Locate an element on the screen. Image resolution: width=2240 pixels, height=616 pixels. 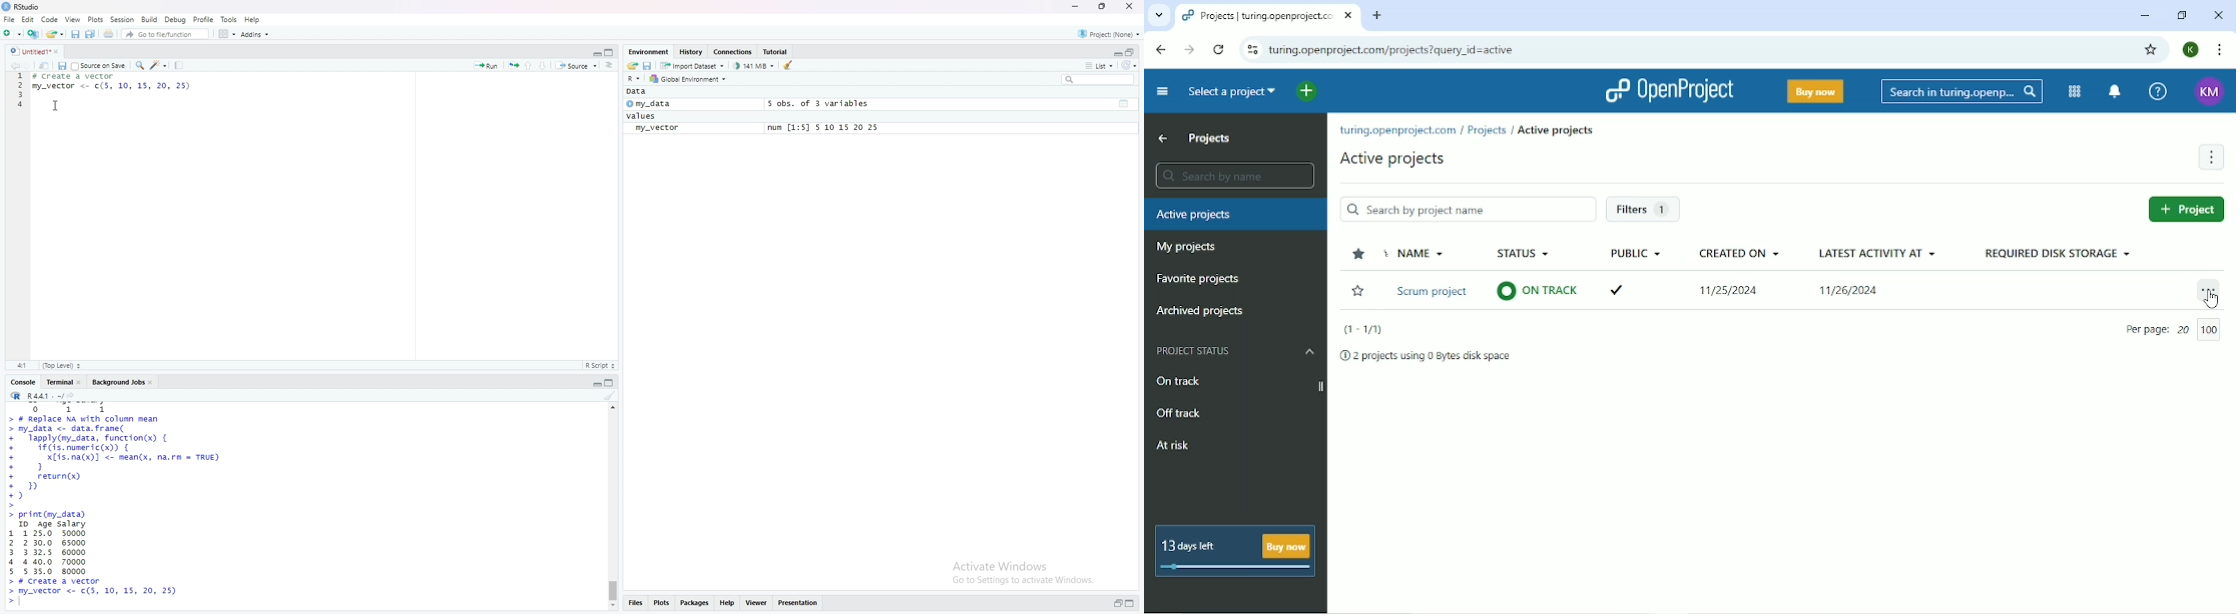
minimize is located at coordinates (1075, 7).